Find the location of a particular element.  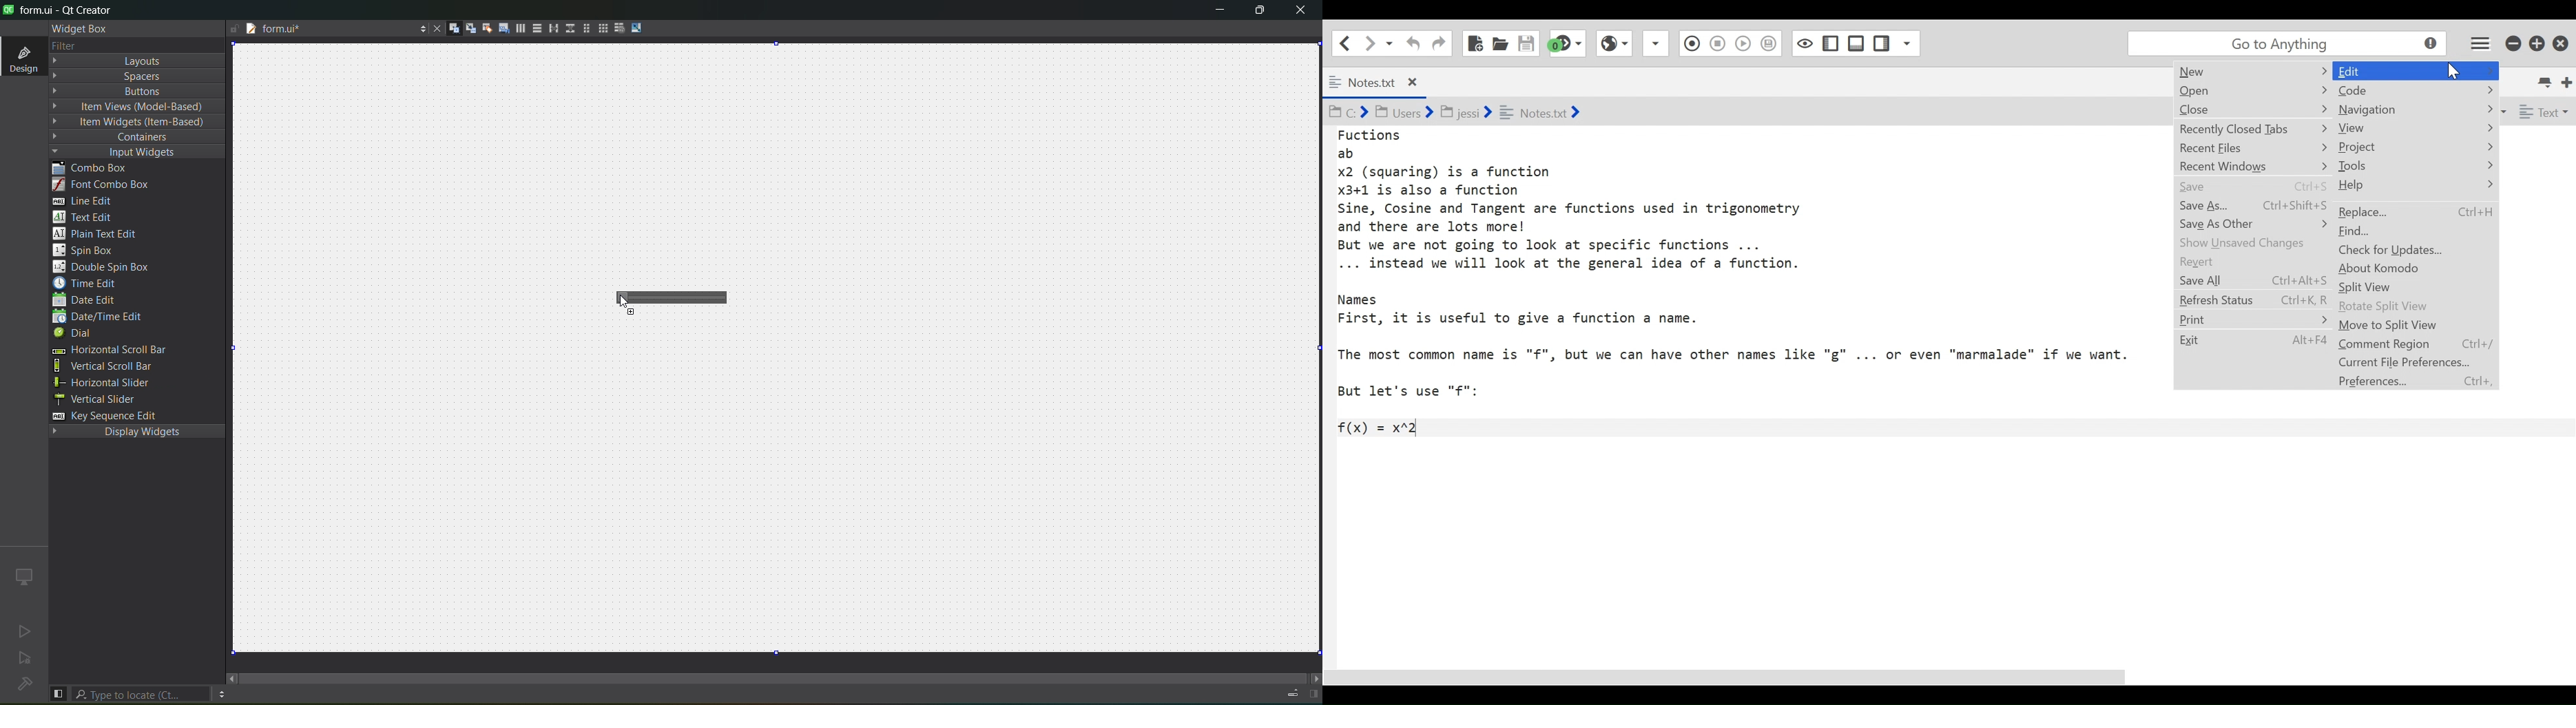

exit is located at coordinates (2218, 340).